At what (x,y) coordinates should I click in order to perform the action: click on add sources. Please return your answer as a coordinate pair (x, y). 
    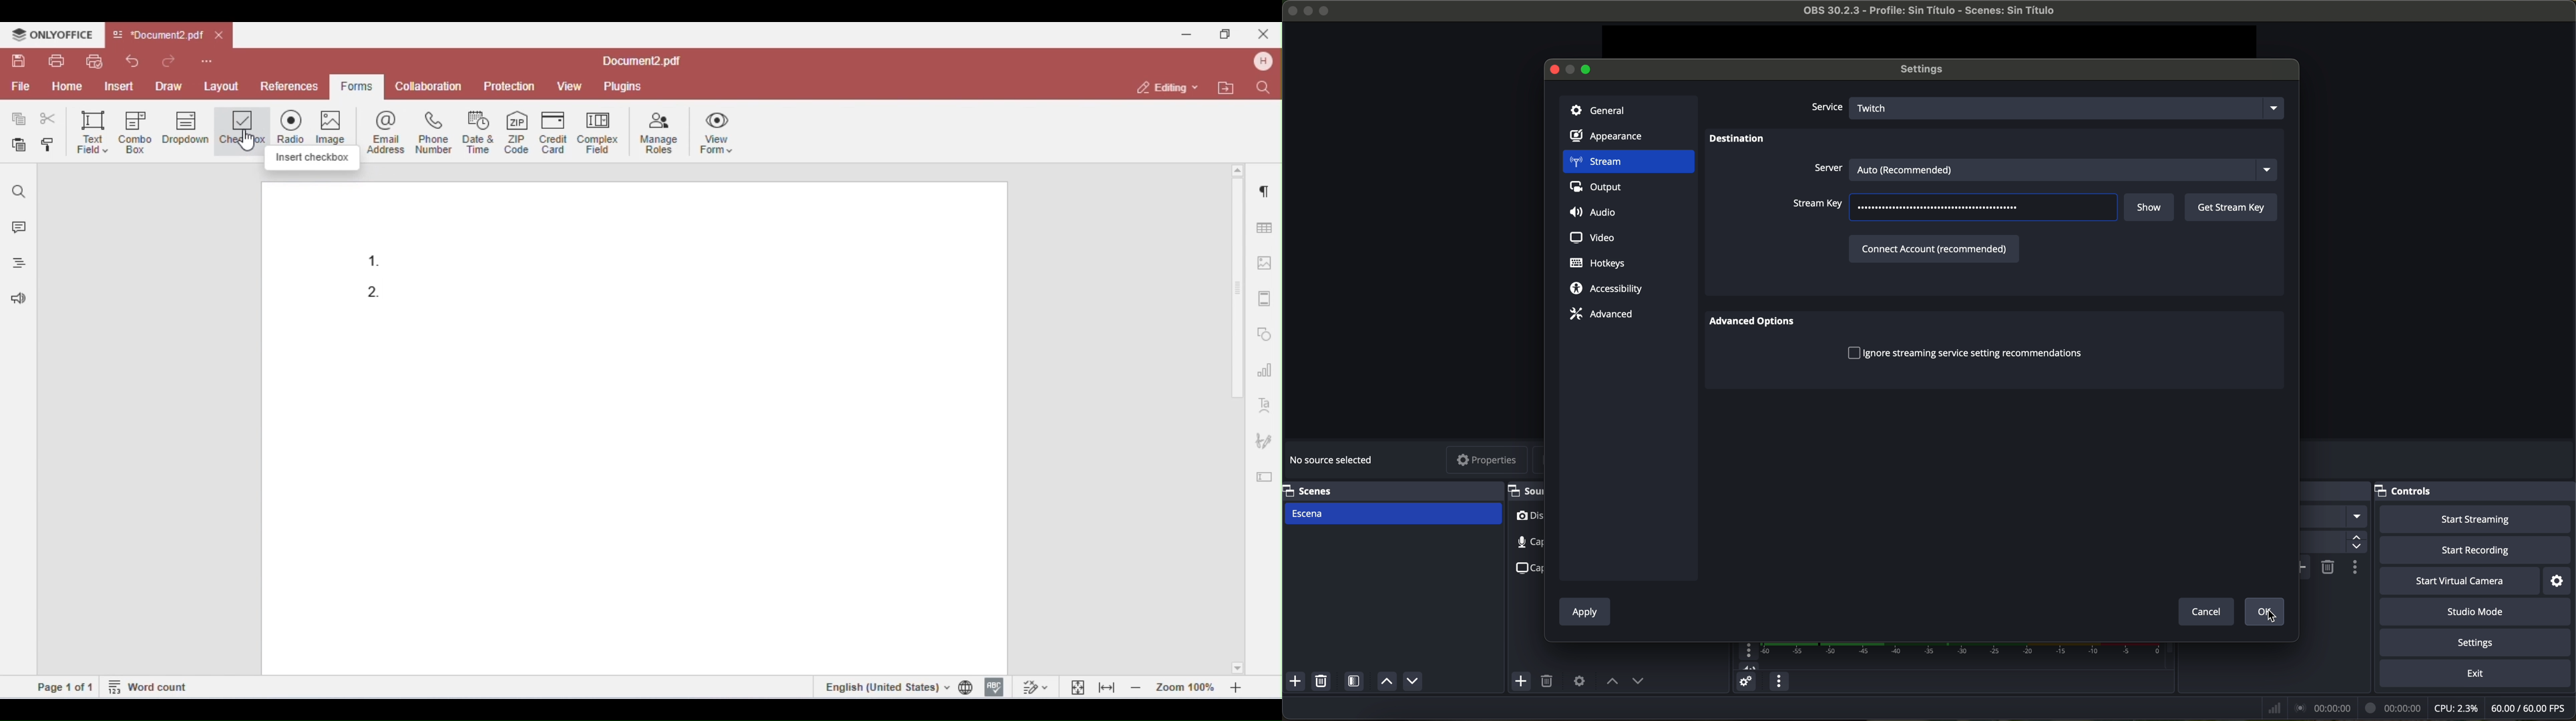
    Looking at the image, I should click on (1522, 682).